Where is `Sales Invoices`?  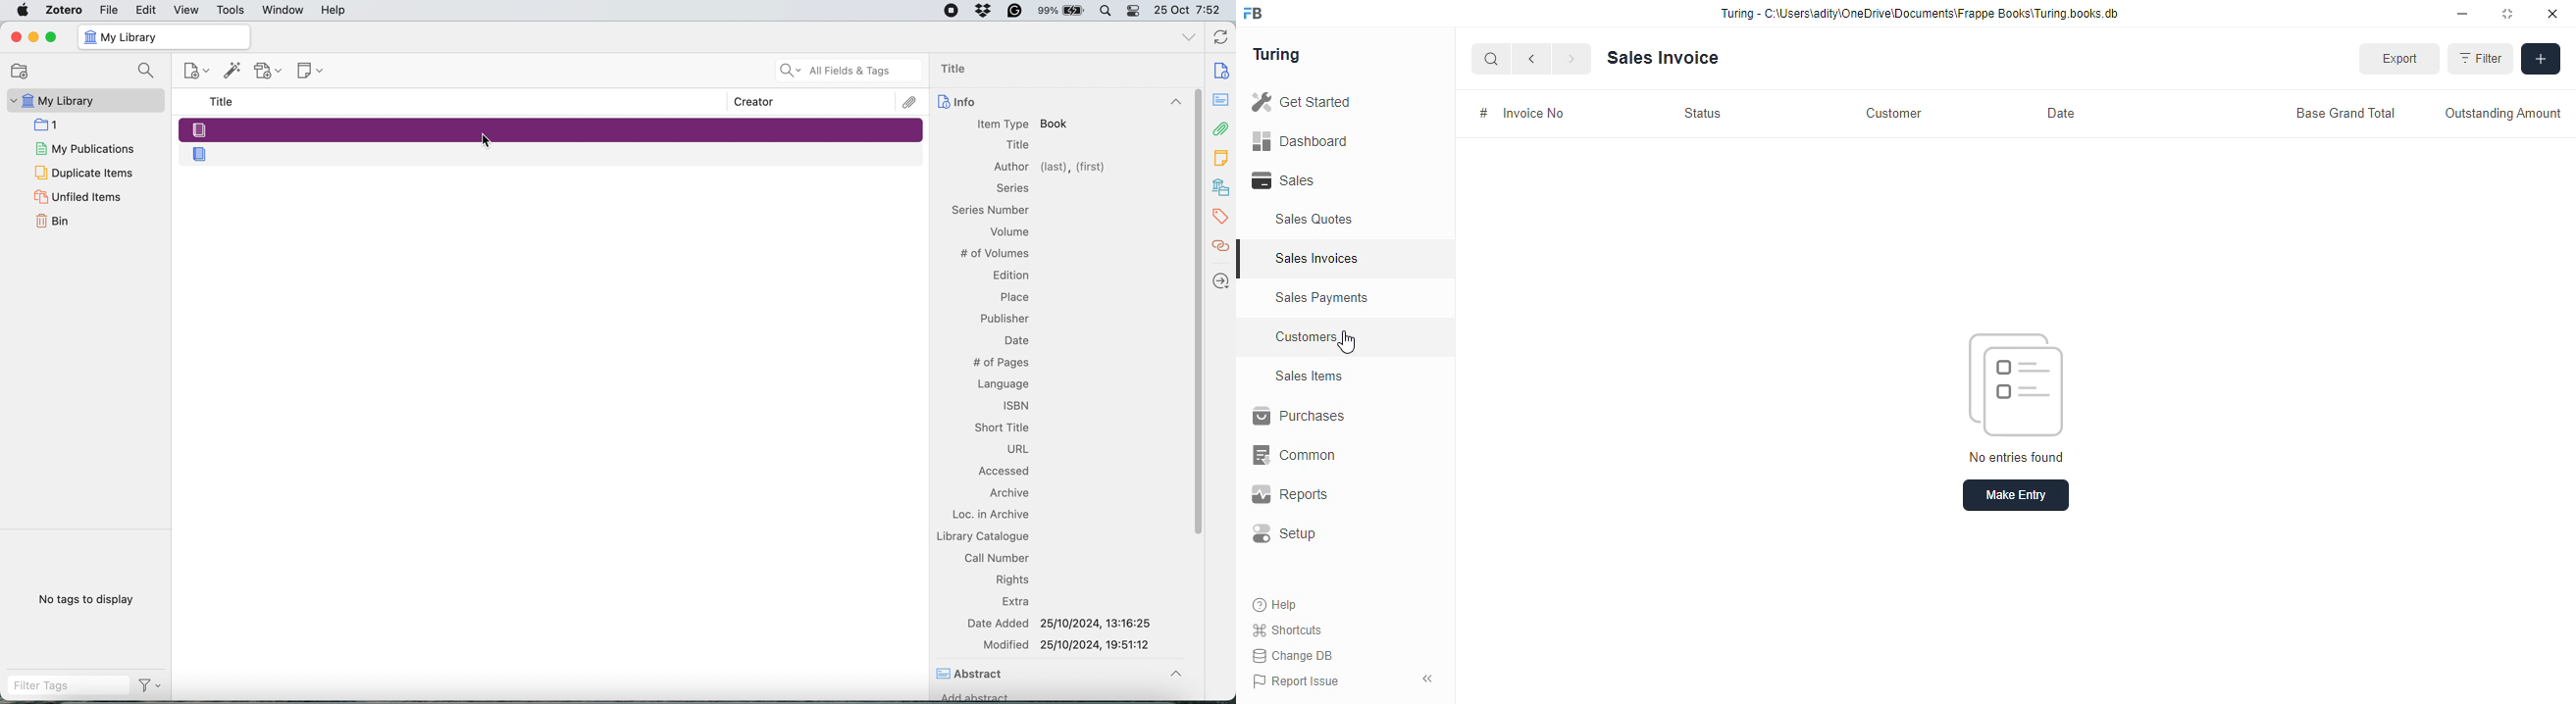 Sales Invoices is located at coordinates (1351, 259).